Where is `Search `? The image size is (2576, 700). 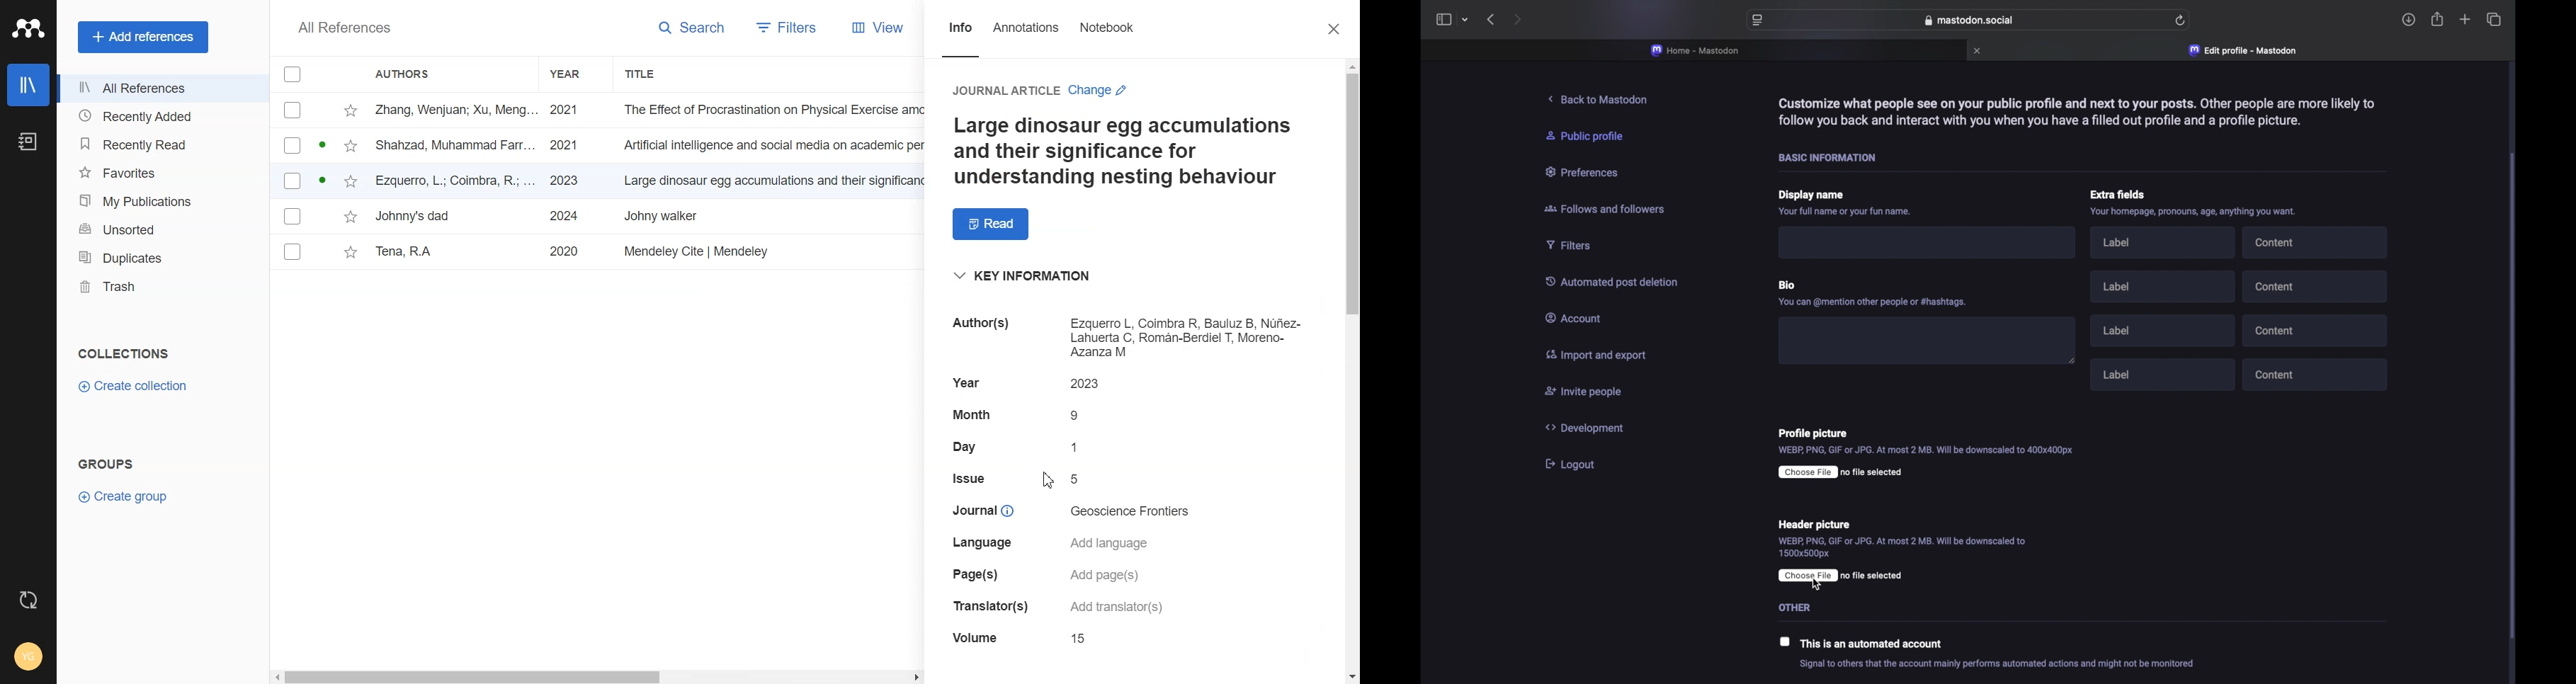
Search  is located at coordinates (691, 27).